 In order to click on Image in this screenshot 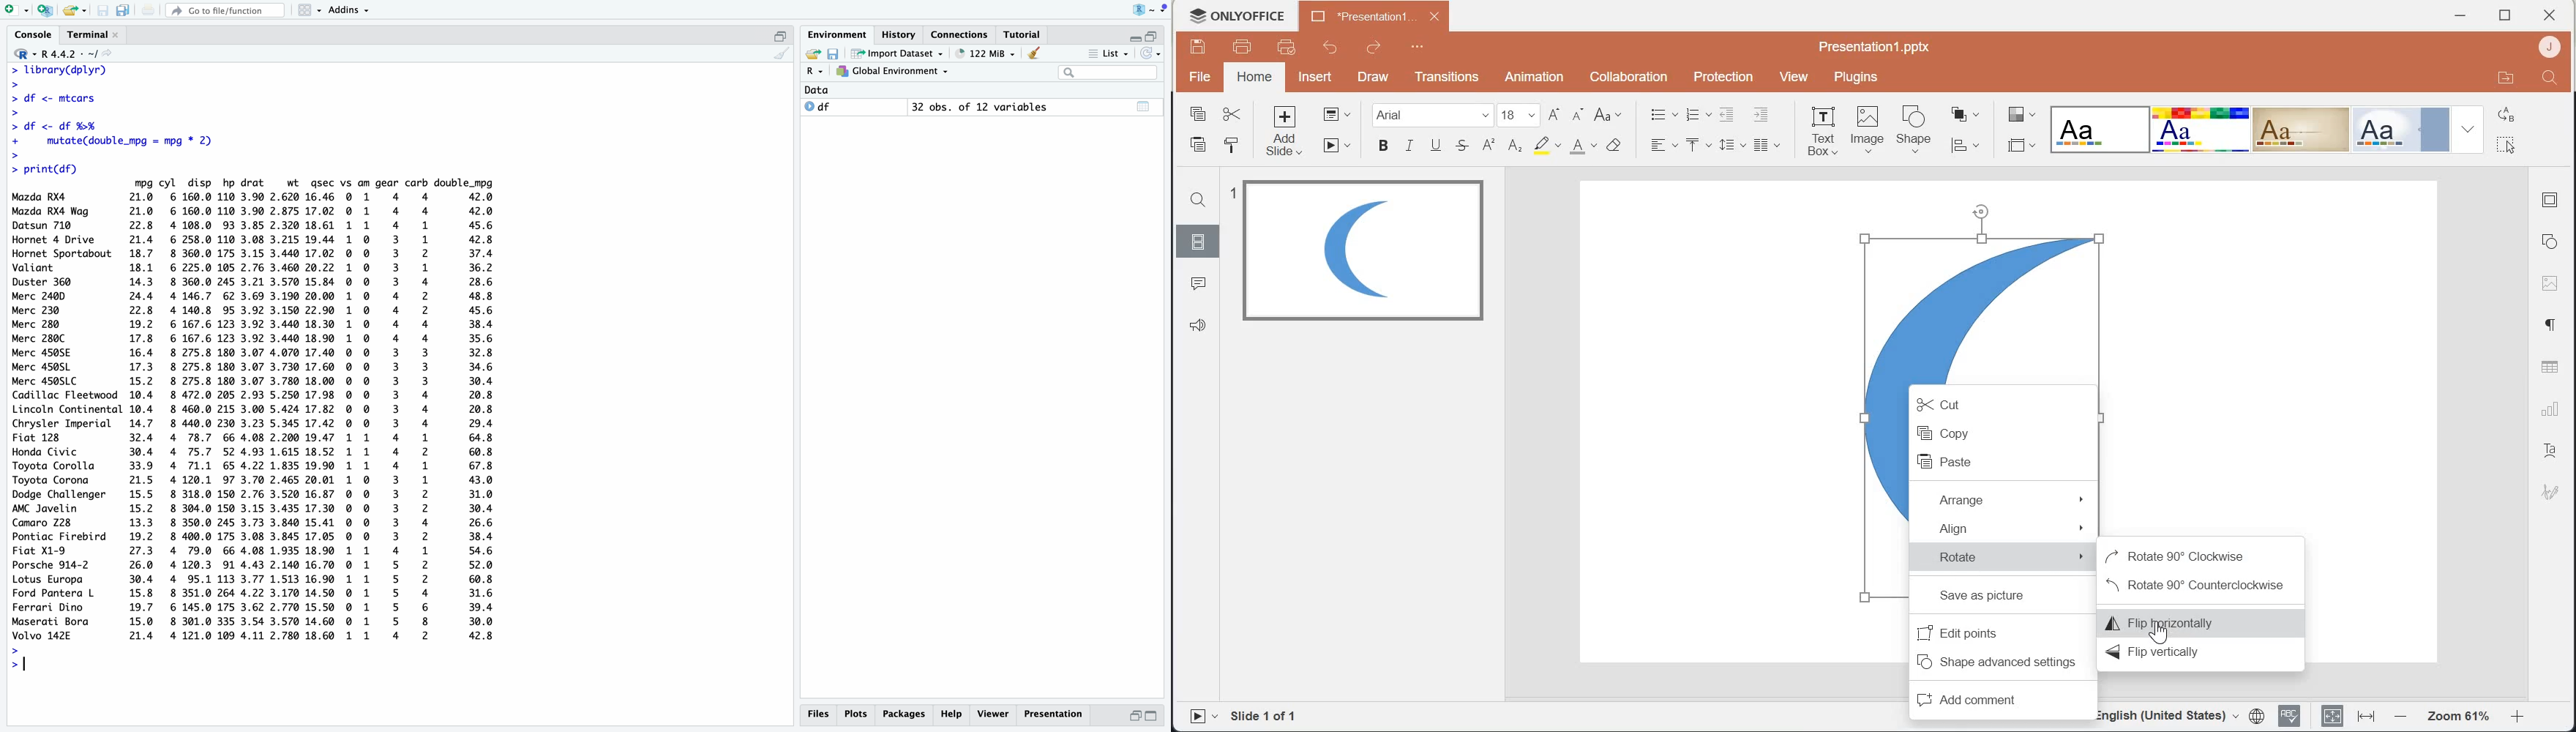, I will do `click(1868, 128)`.